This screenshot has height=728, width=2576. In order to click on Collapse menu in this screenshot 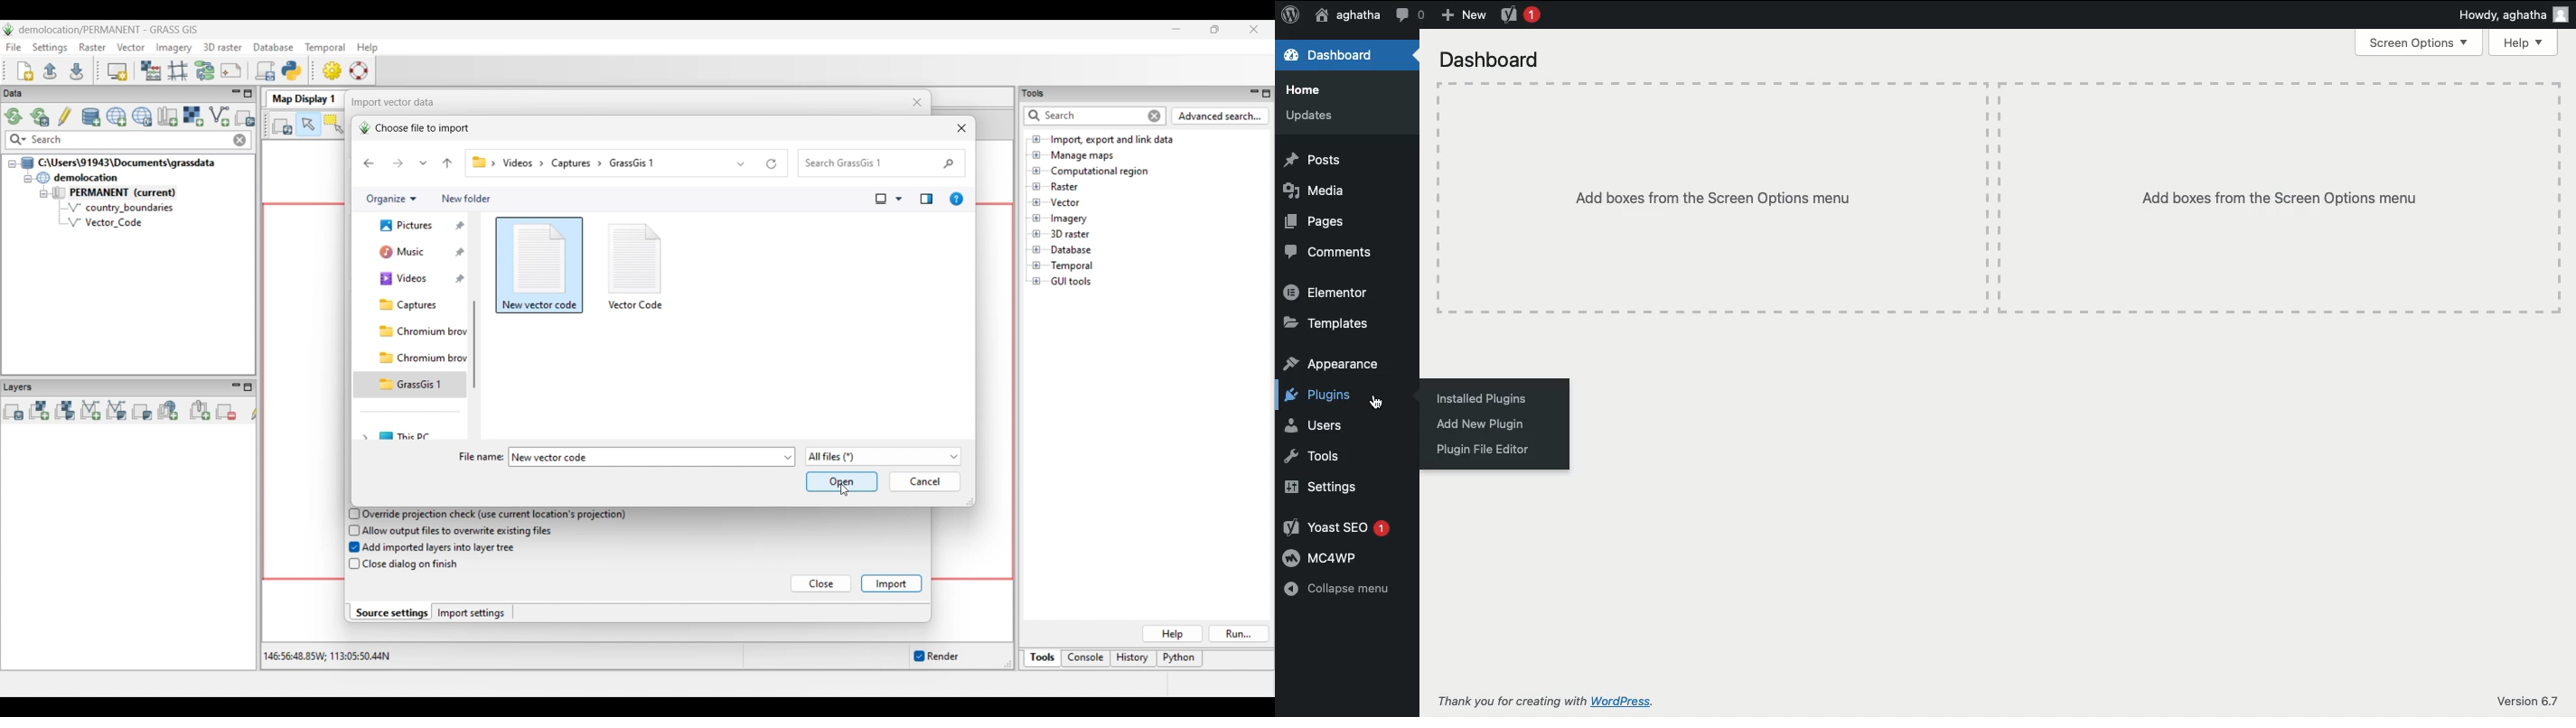, I will do `click(1340, 590)`.